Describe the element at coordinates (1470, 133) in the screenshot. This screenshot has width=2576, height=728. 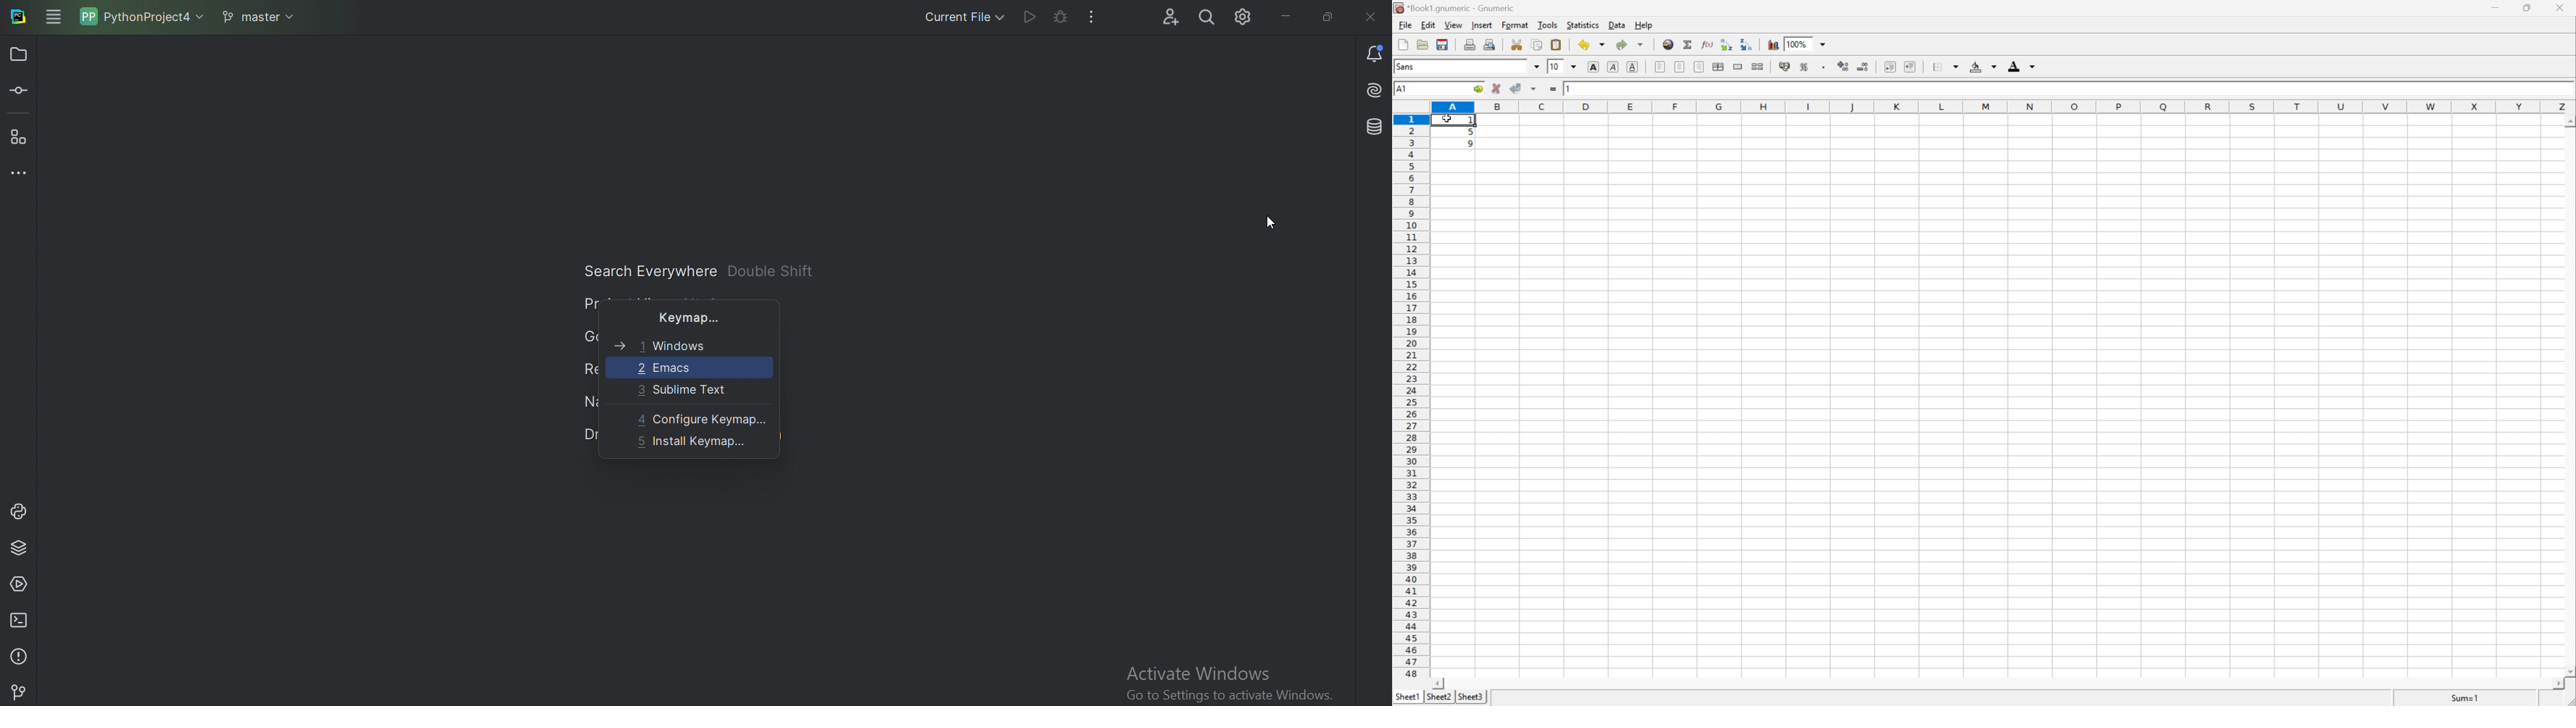
I see `5` at that location.